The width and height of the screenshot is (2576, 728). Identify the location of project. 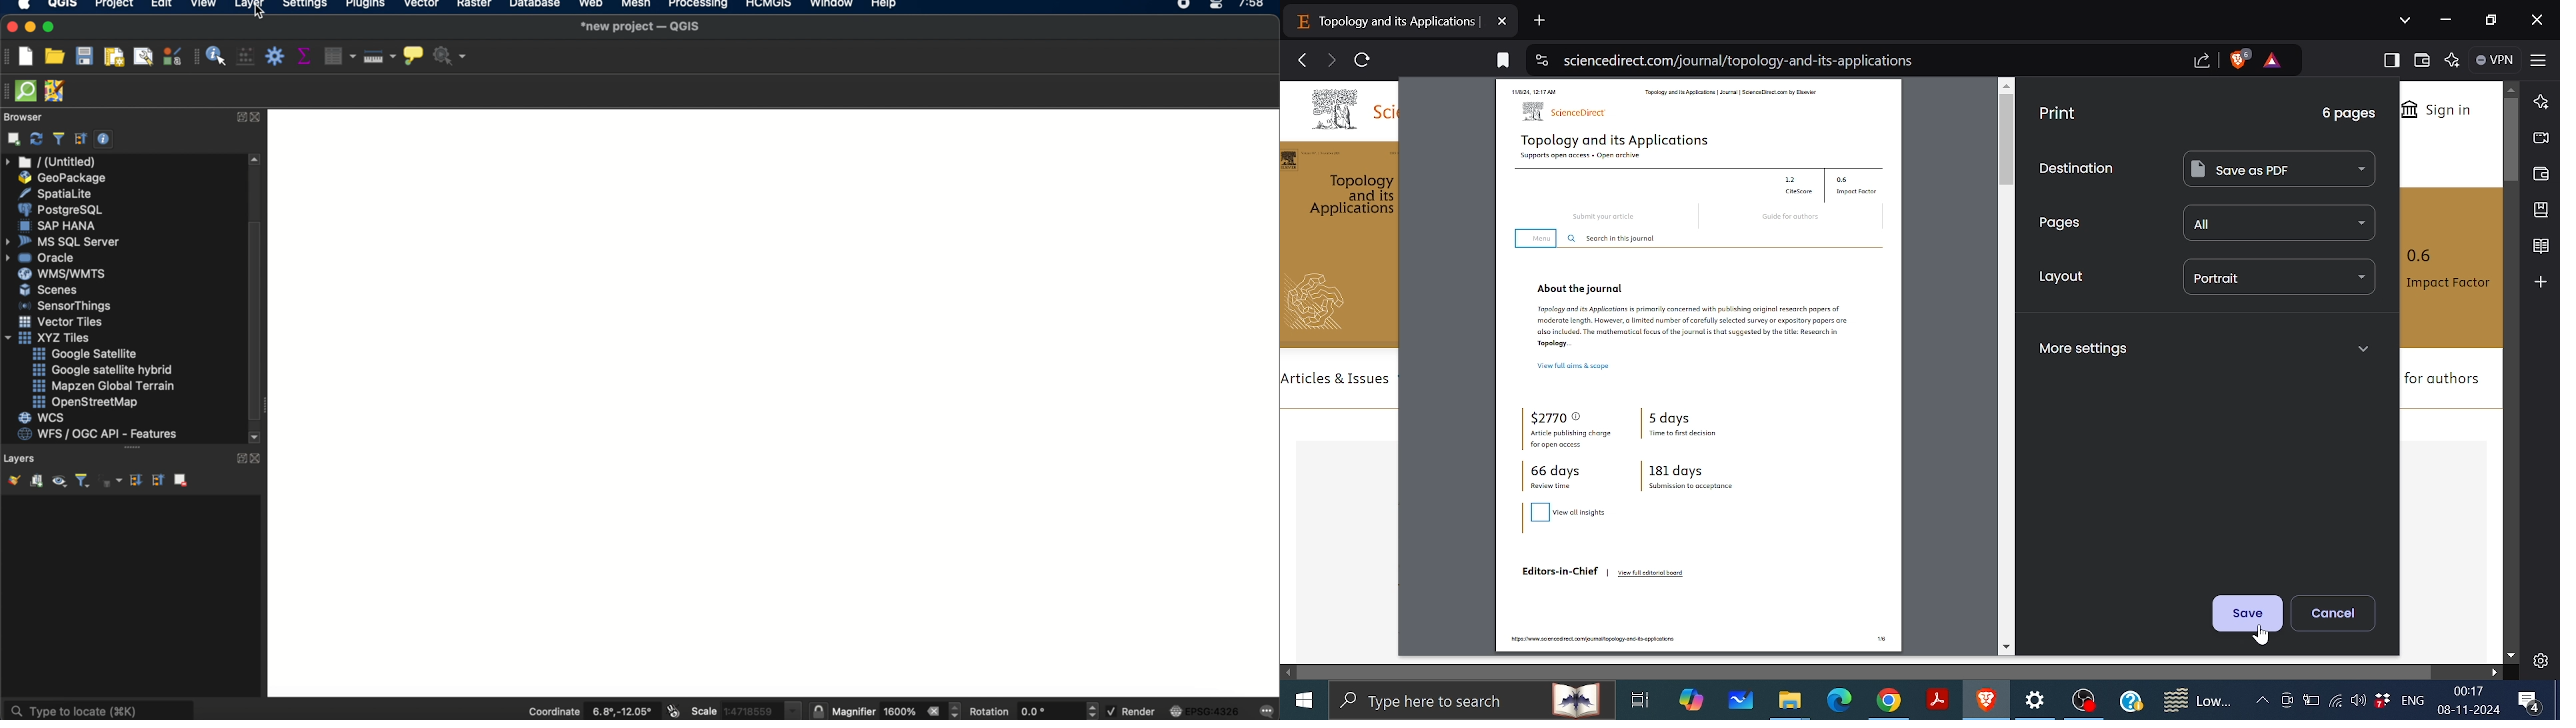
(112, 5).